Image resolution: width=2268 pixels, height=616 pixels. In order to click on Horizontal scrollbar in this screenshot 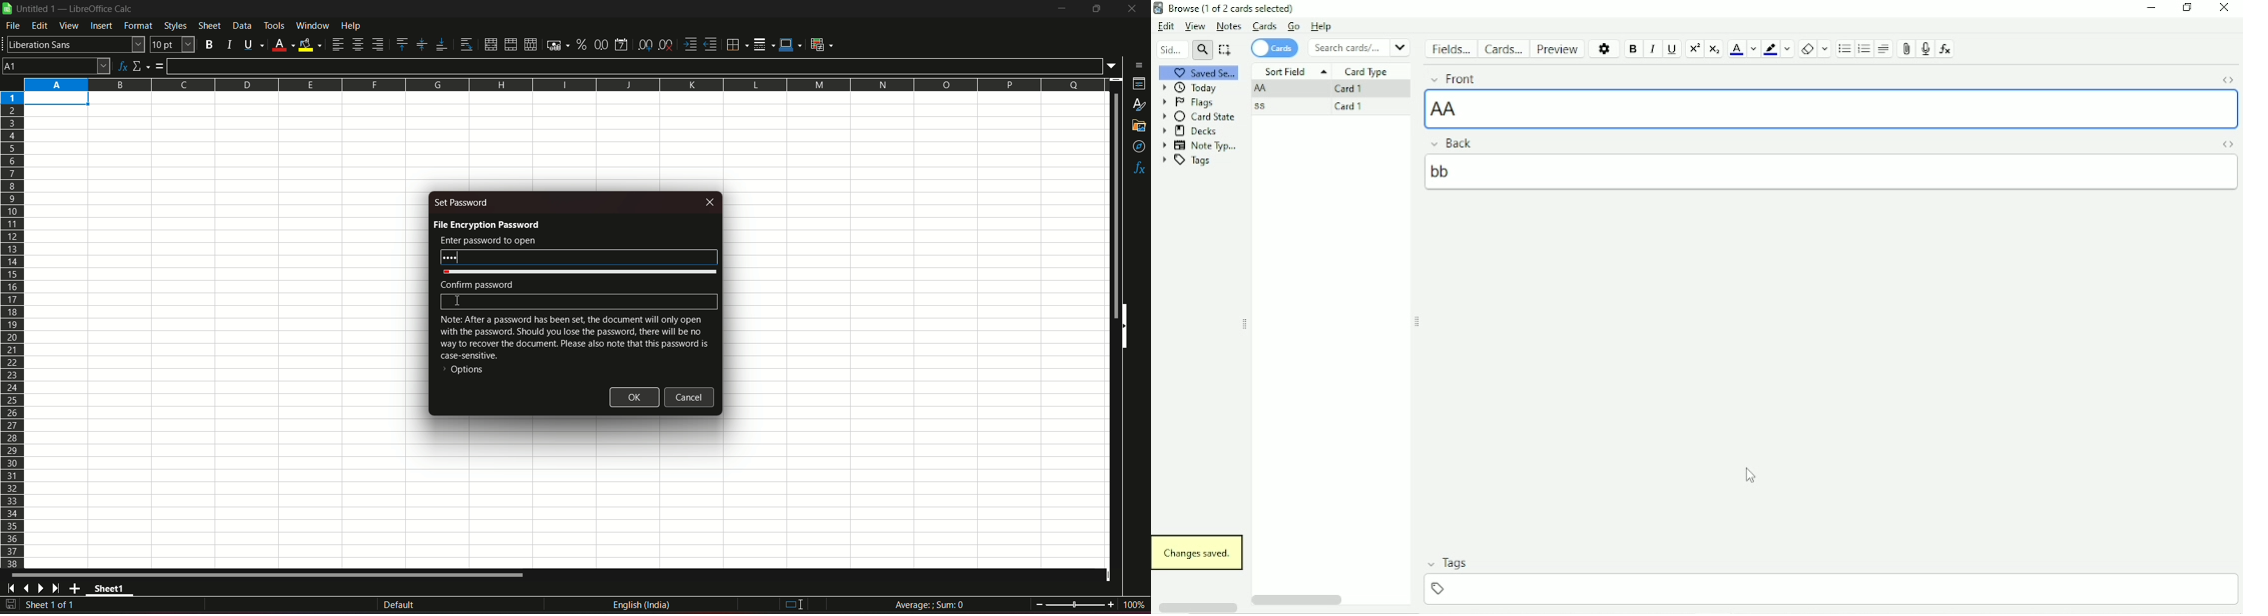, I will do `click(1197, 607)`.